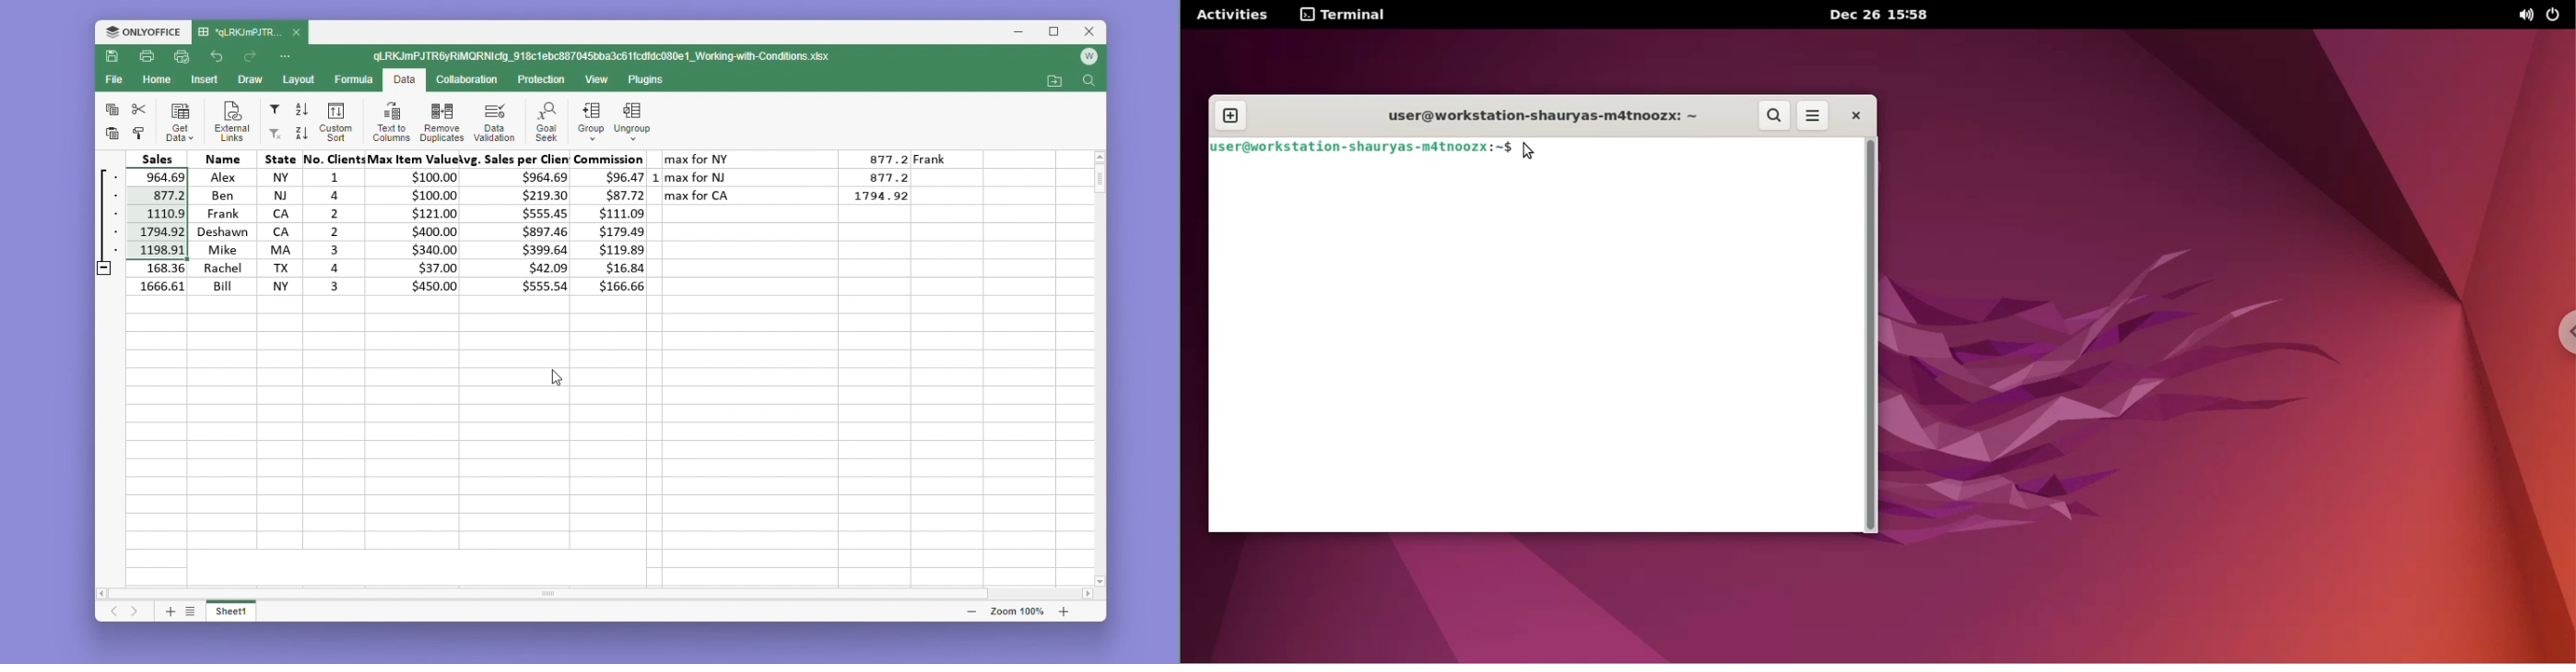  I want to click on Save, so click(112, 57).